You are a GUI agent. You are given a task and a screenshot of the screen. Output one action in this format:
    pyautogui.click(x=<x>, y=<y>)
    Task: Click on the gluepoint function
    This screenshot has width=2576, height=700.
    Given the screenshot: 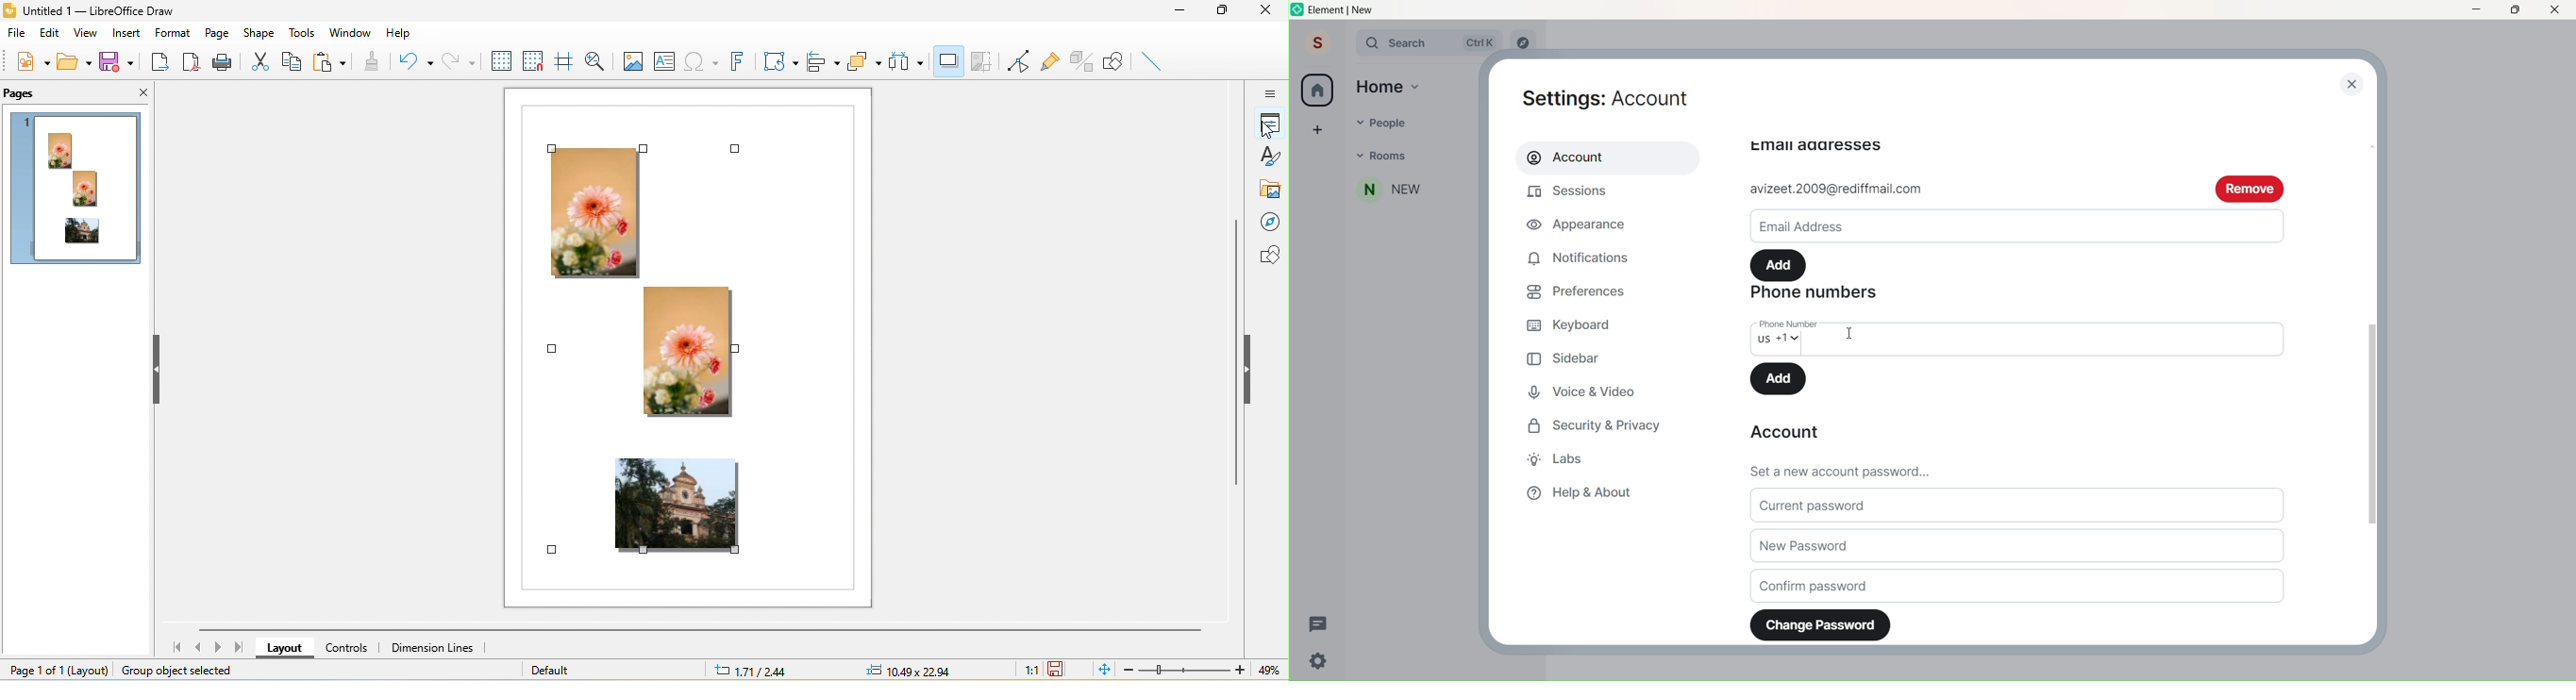 What is the action you would take?
    pyautogui.click(x=1050, y=61)
    